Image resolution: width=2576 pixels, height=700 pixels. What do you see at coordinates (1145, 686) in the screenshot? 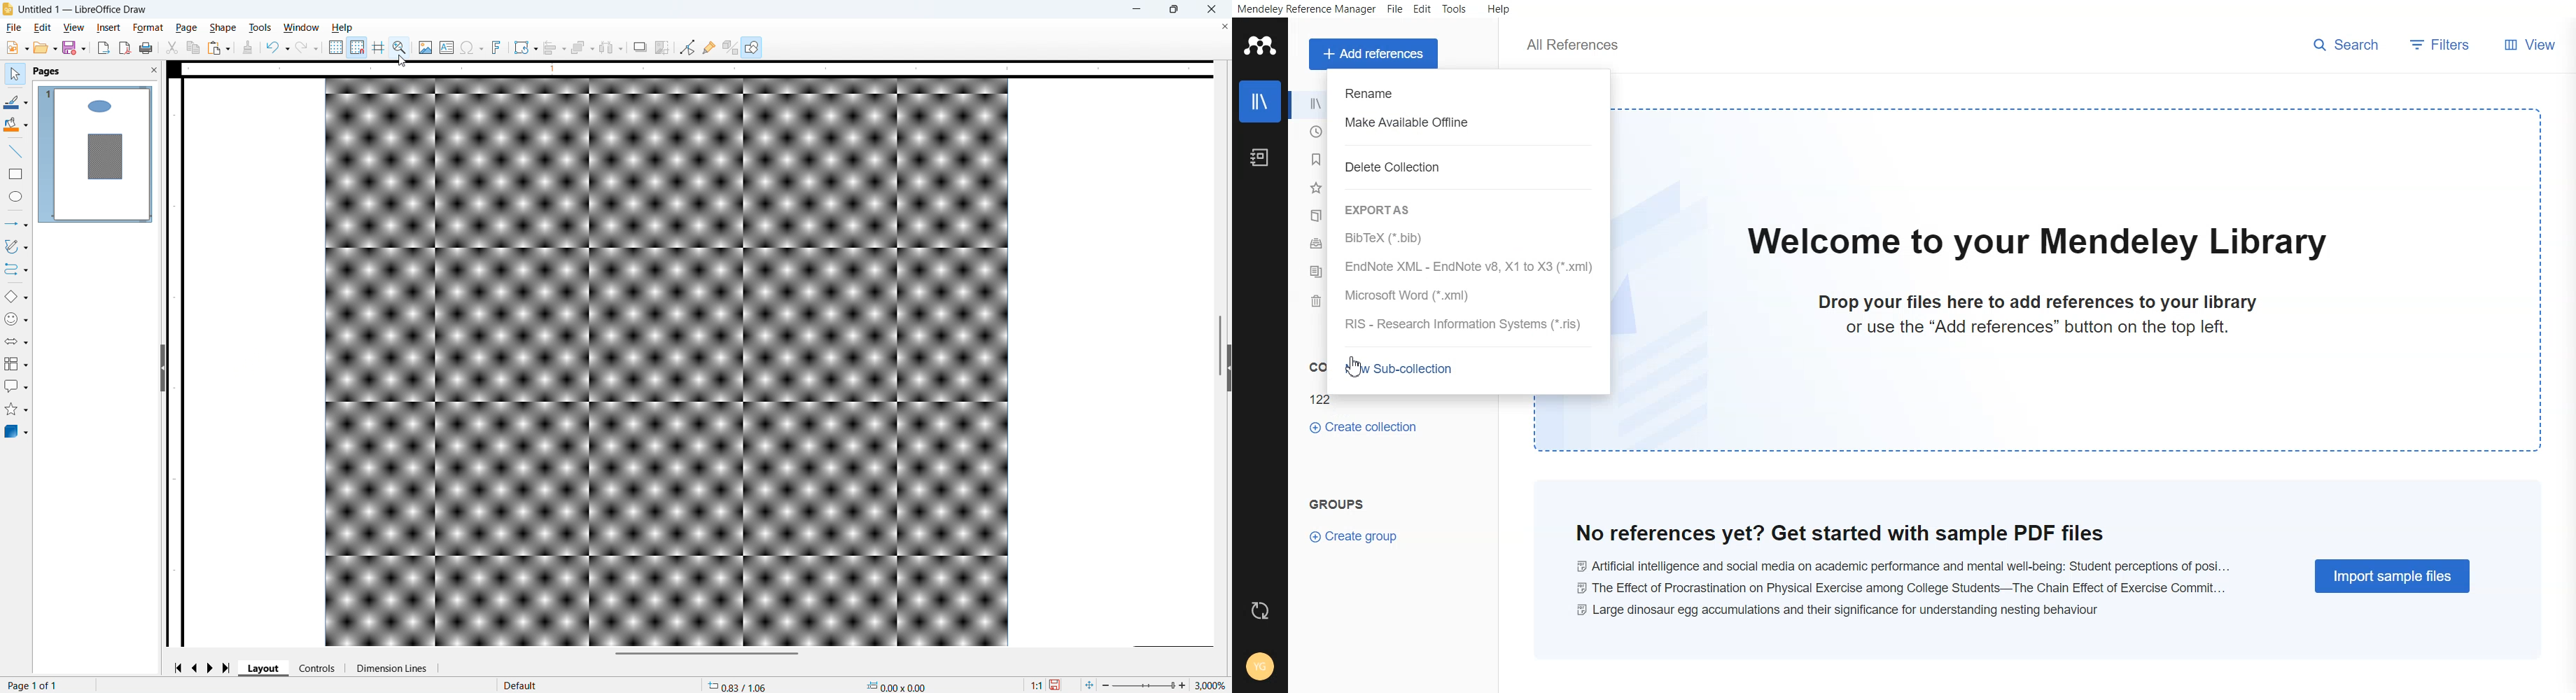
I see `Zoom slider ` at bounding box center [1145, 686].